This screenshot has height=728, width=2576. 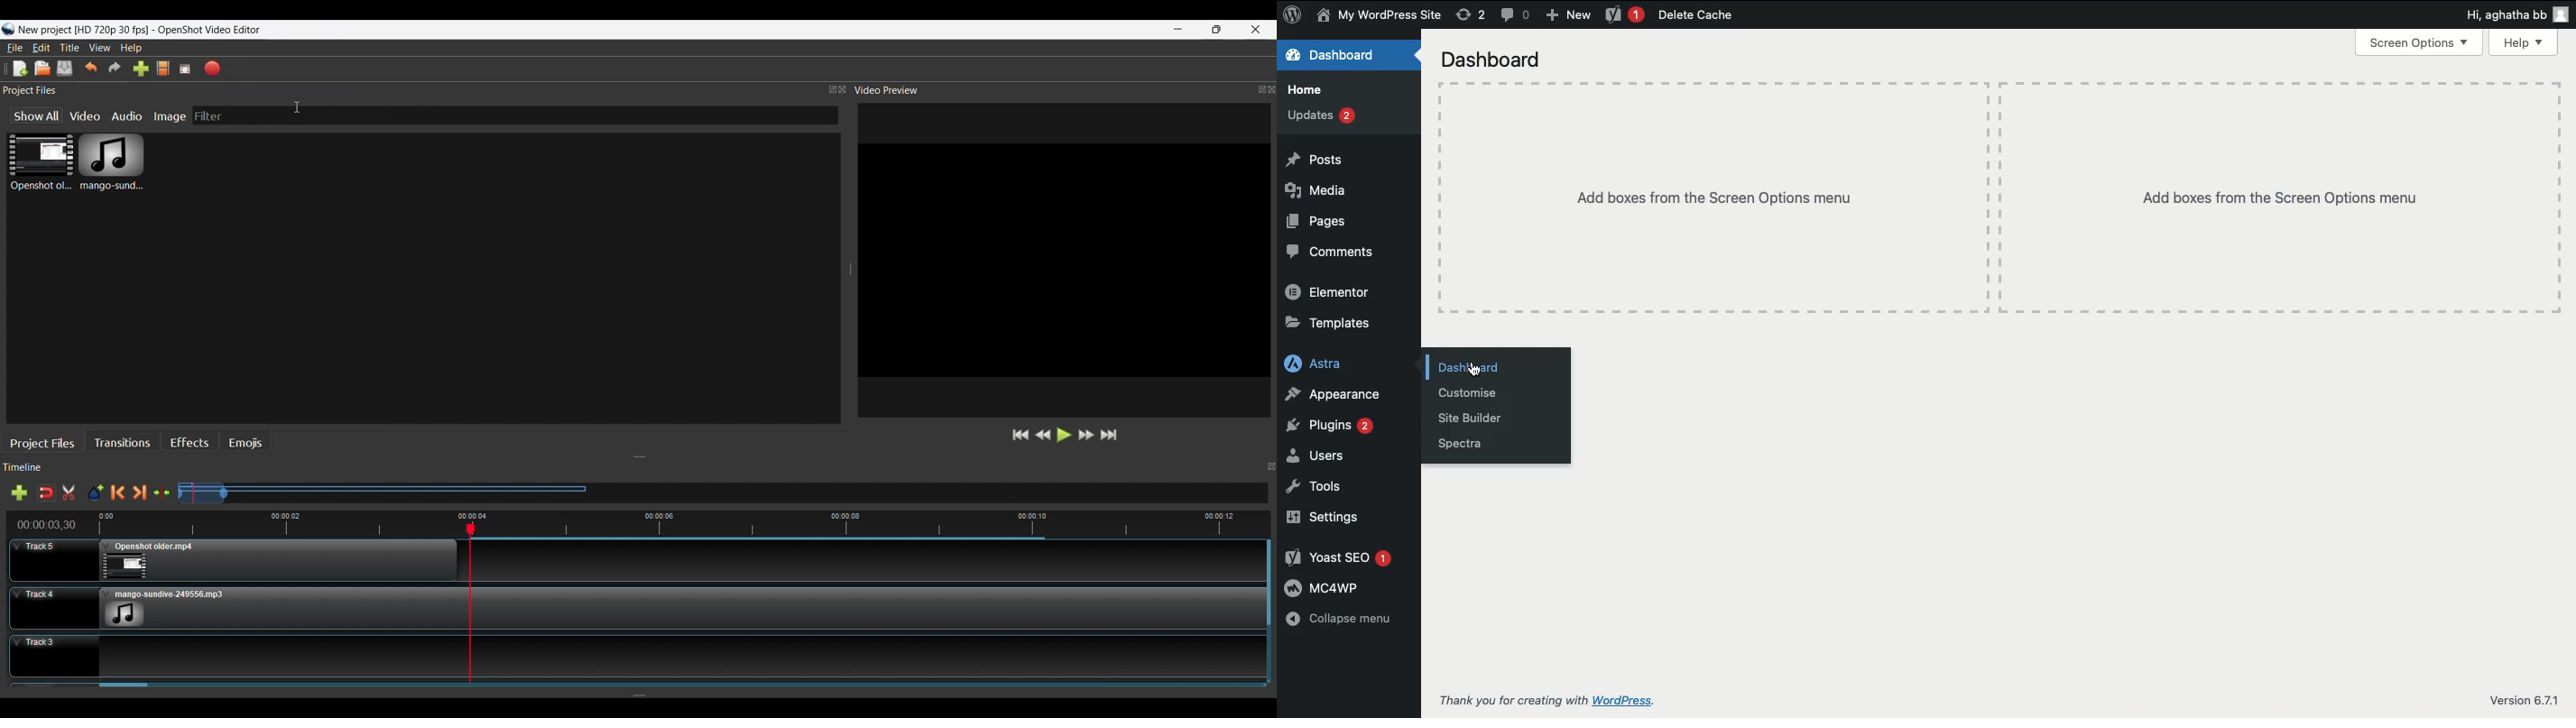 I want to click on Dashboard, so click(x=1333, y=55).